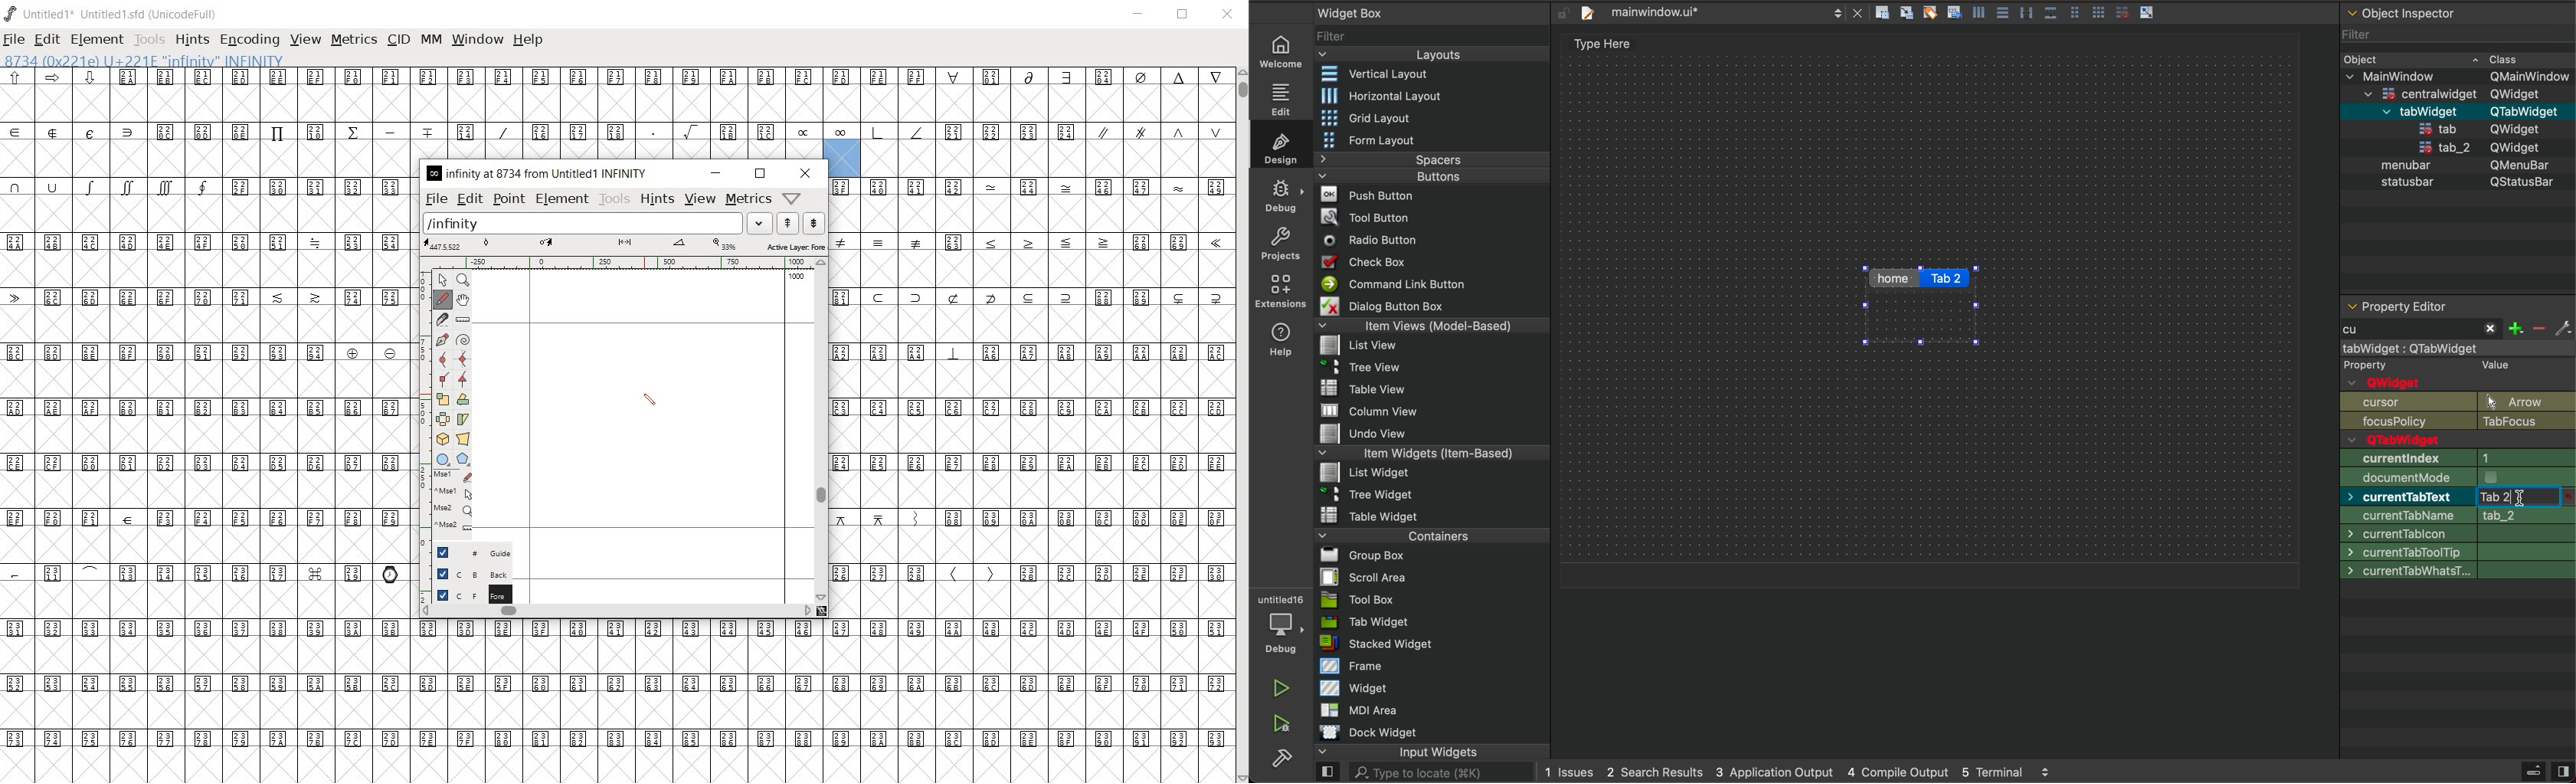 The height and width of the screenshot is (784, 2576). I want to click on edit, so click(46, 39).